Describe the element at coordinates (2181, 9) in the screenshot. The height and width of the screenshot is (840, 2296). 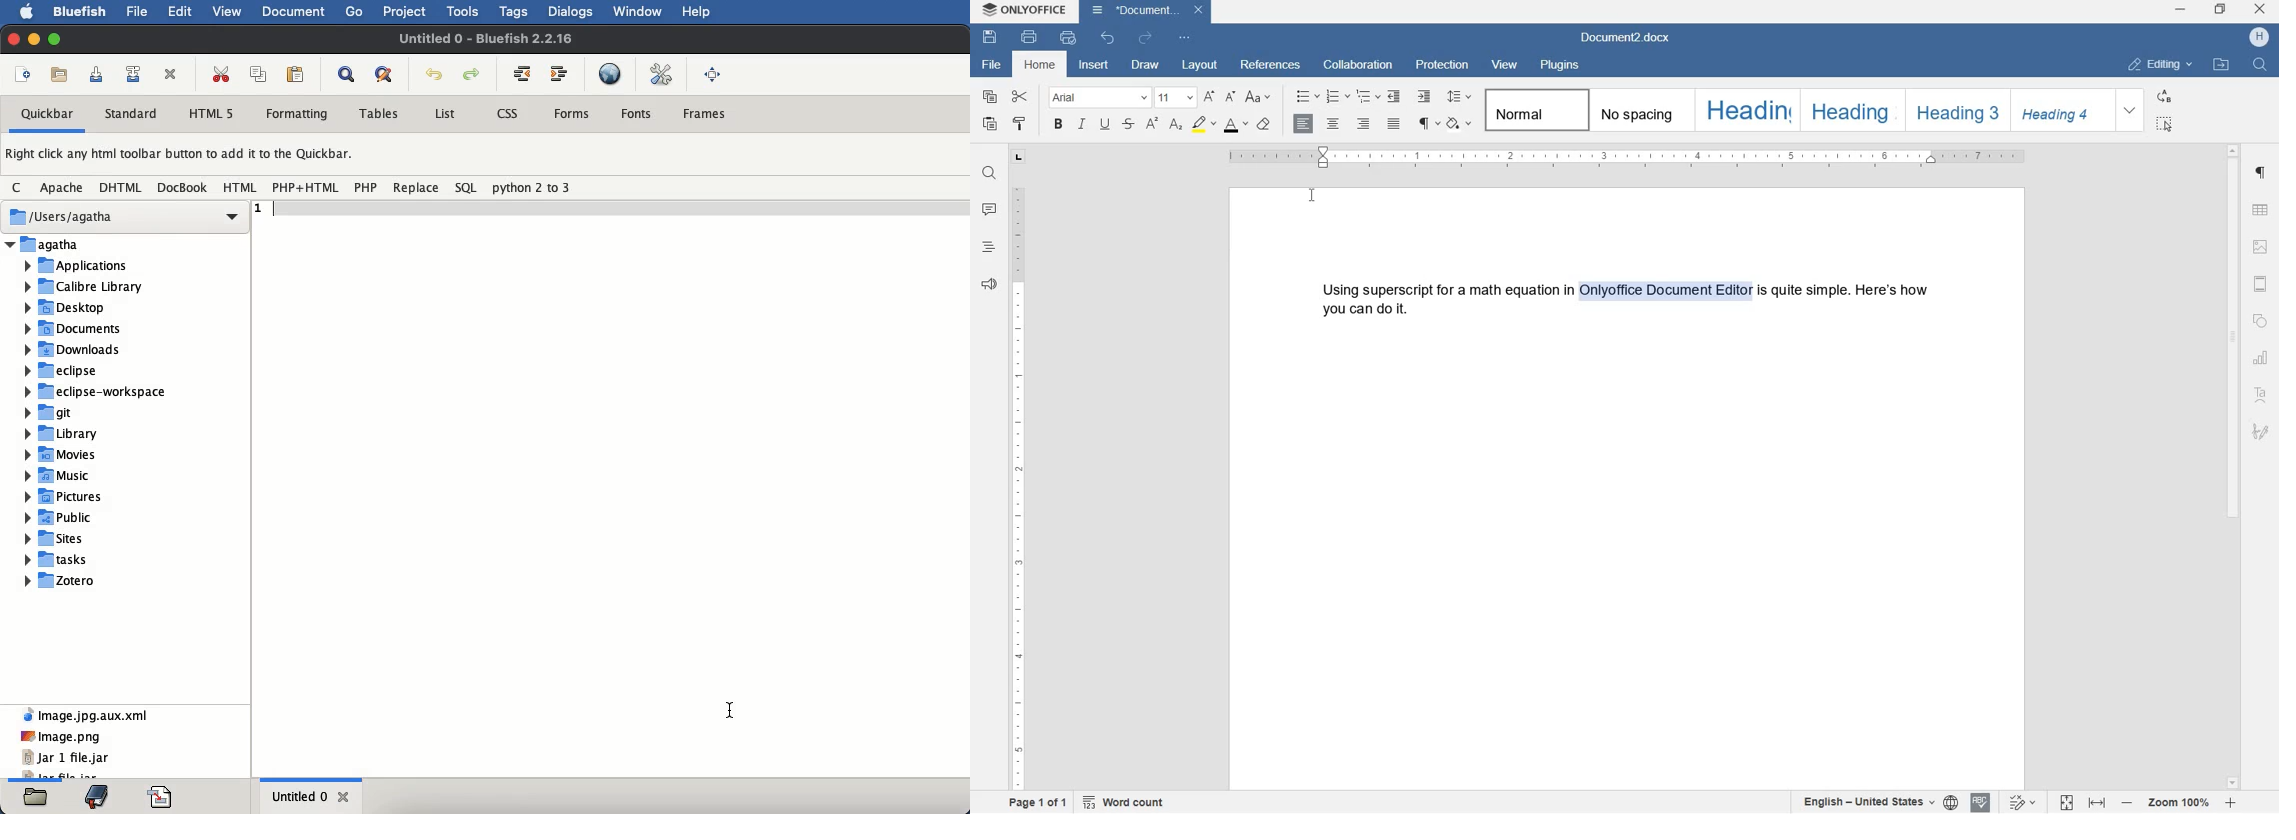
I see `minimize` at that location.